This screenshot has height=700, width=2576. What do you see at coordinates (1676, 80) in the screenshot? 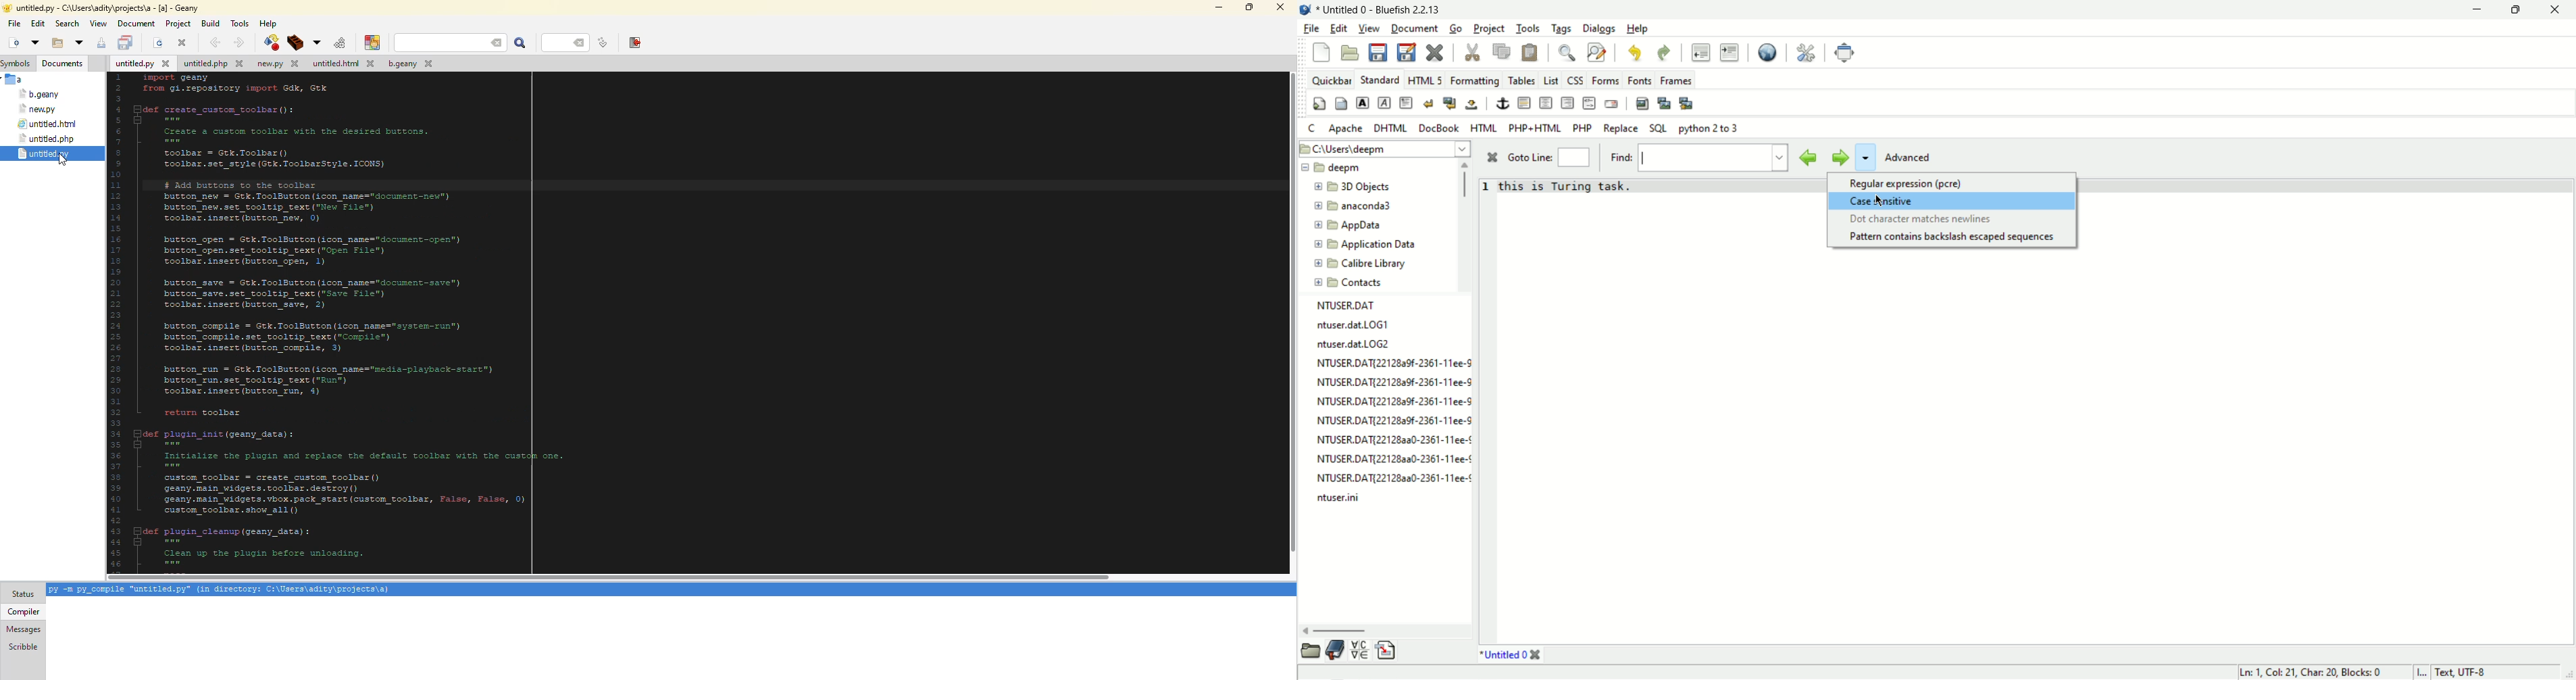
I see `Frames` at bounding box center [1676, 80].